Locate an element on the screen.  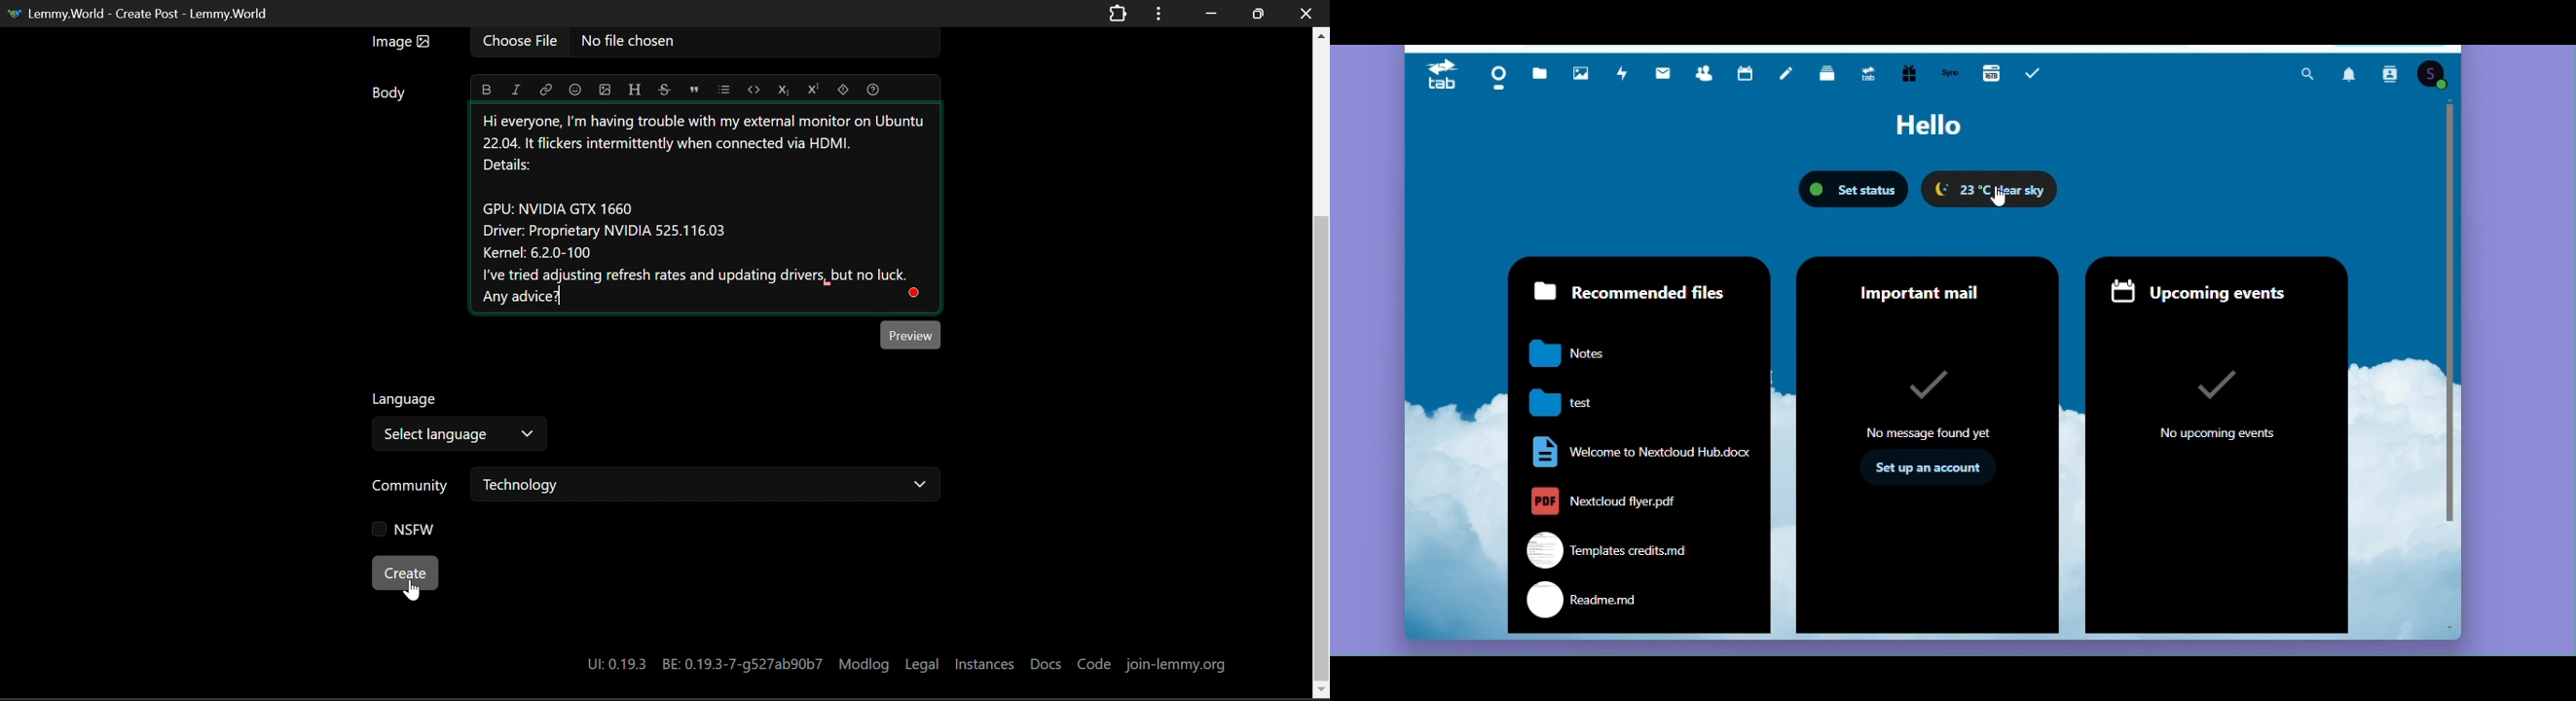
Dashboard is located at coordinates (1494, 77).